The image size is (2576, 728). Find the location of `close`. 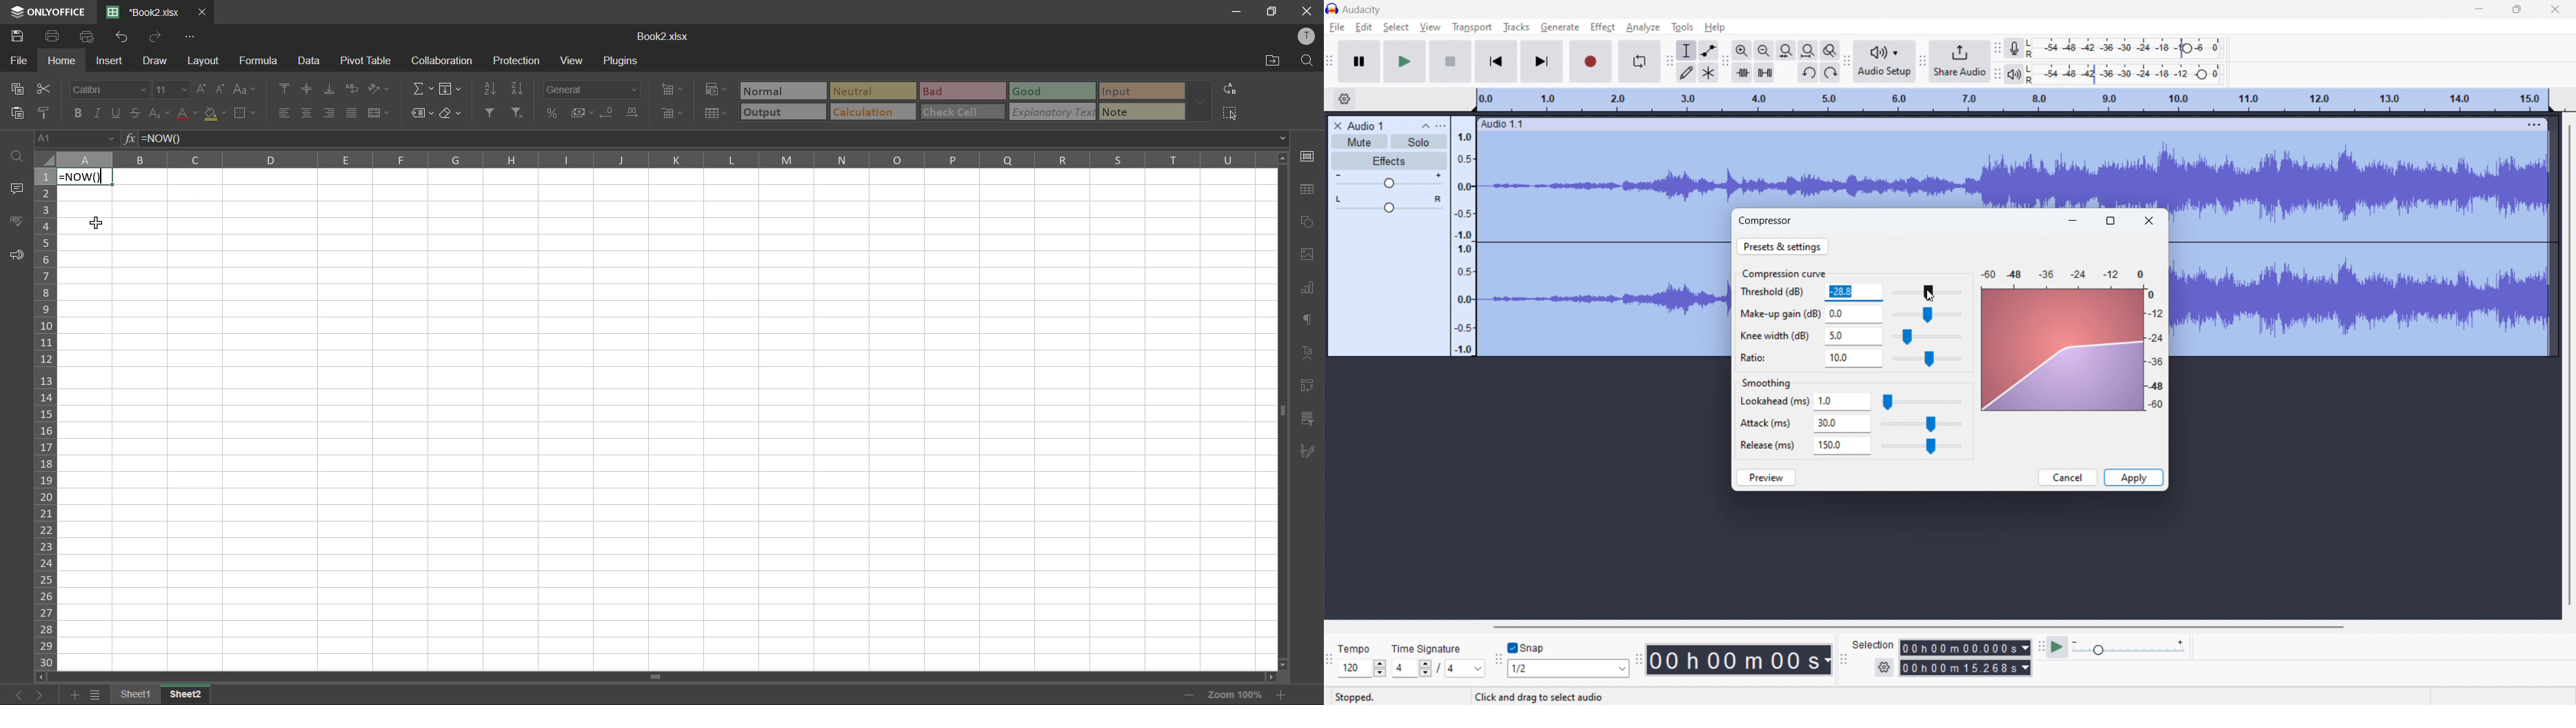

close is located at coordinates (2556, 9).